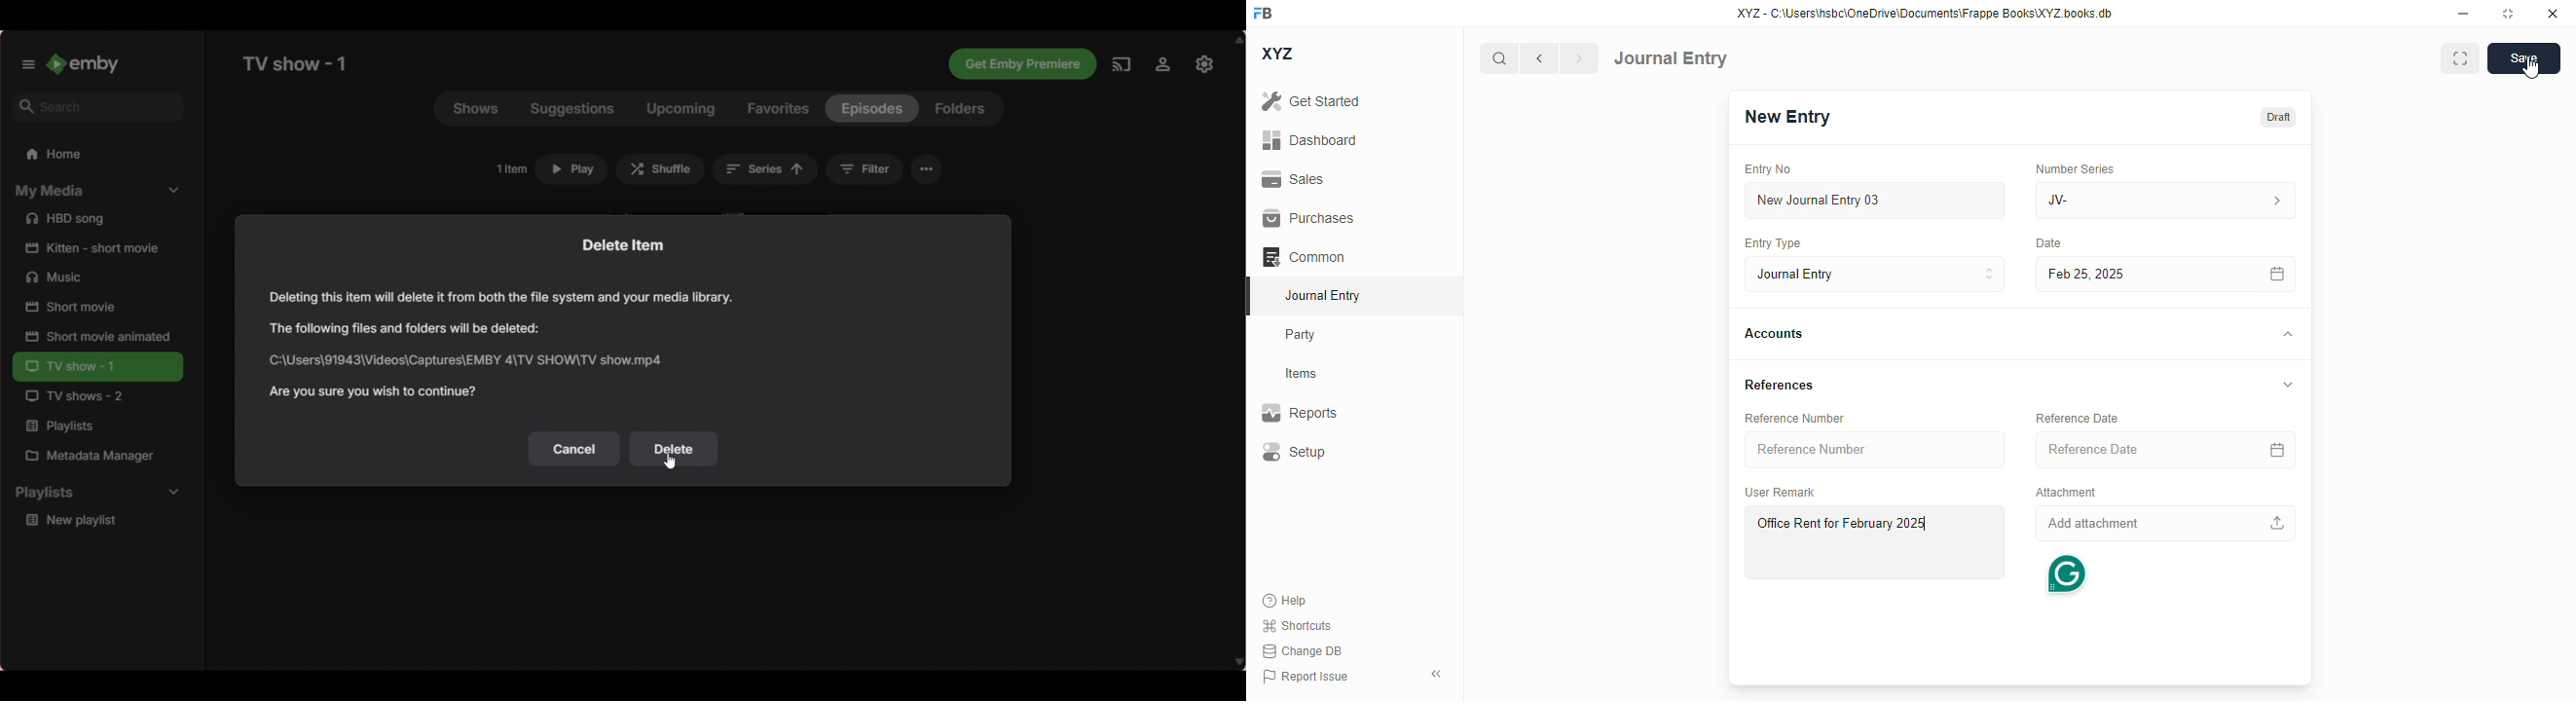 Image resolution: width=2576 pixels, height=728 pixels. Describe the element at coordinates (1771, 242) in the screenshot. I see `entry type` at that location.